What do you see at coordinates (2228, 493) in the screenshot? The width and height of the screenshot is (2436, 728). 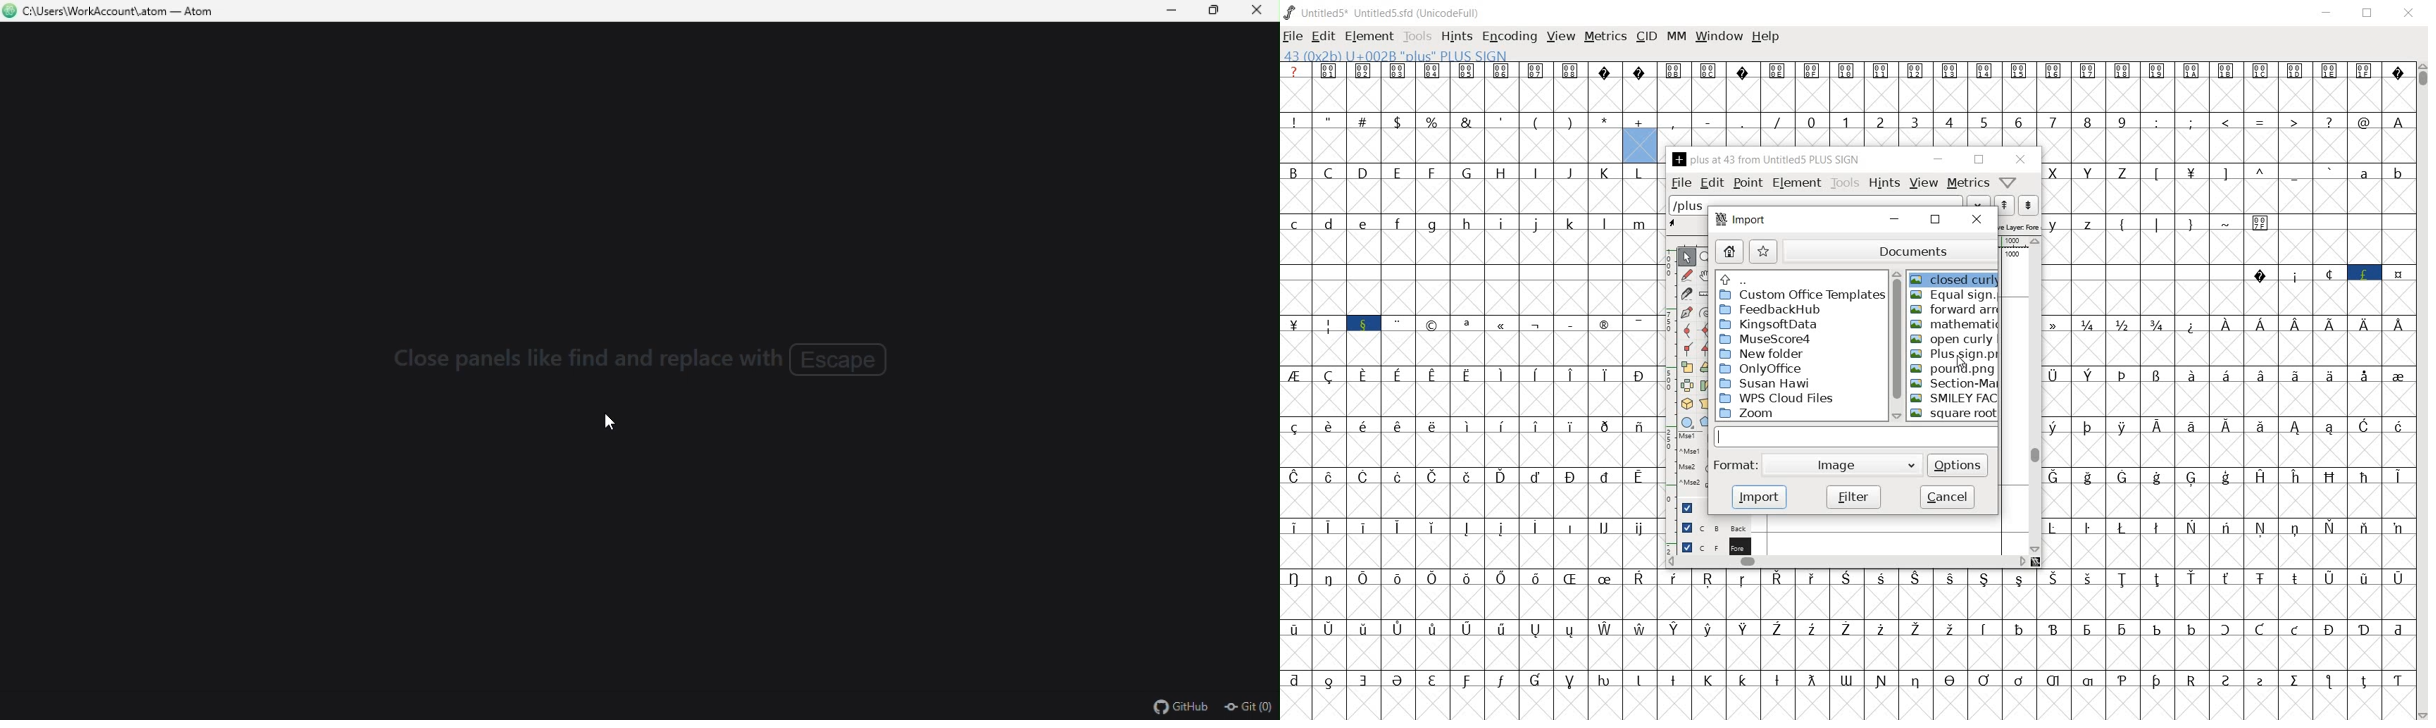 I see `` at bounding box center [2228, 493].